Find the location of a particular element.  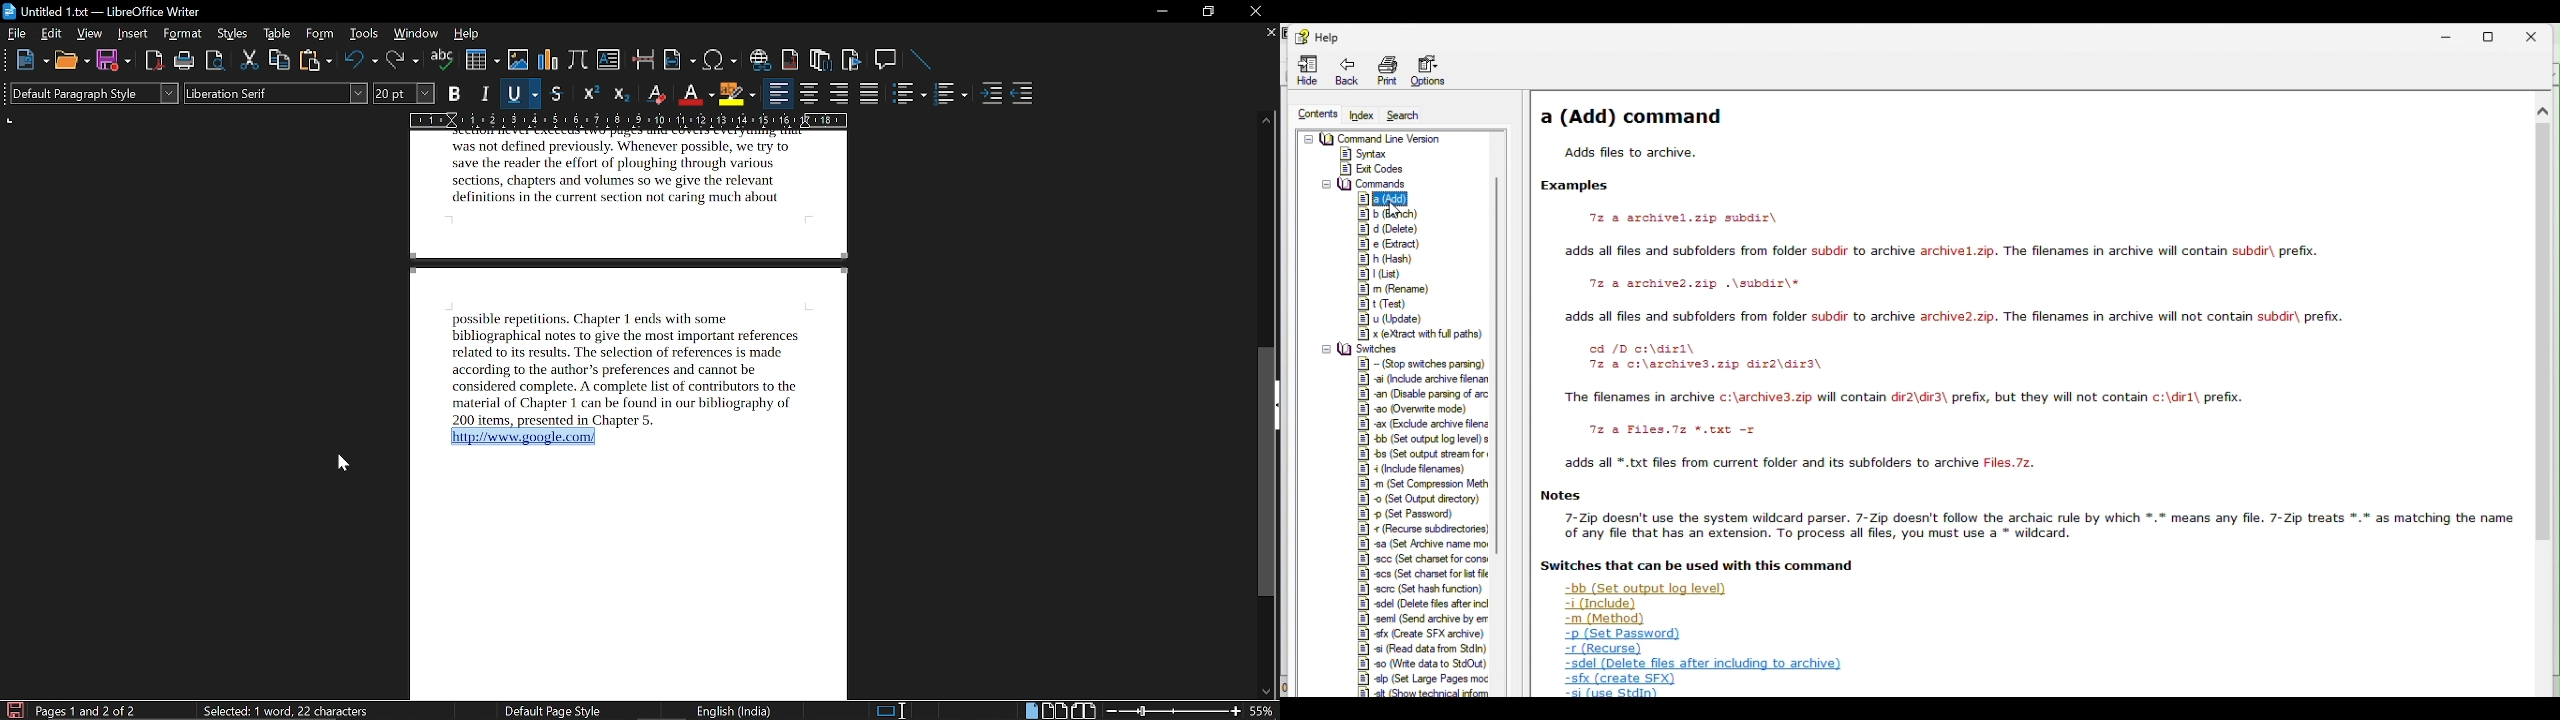

form is located at coordinates (321, 35).